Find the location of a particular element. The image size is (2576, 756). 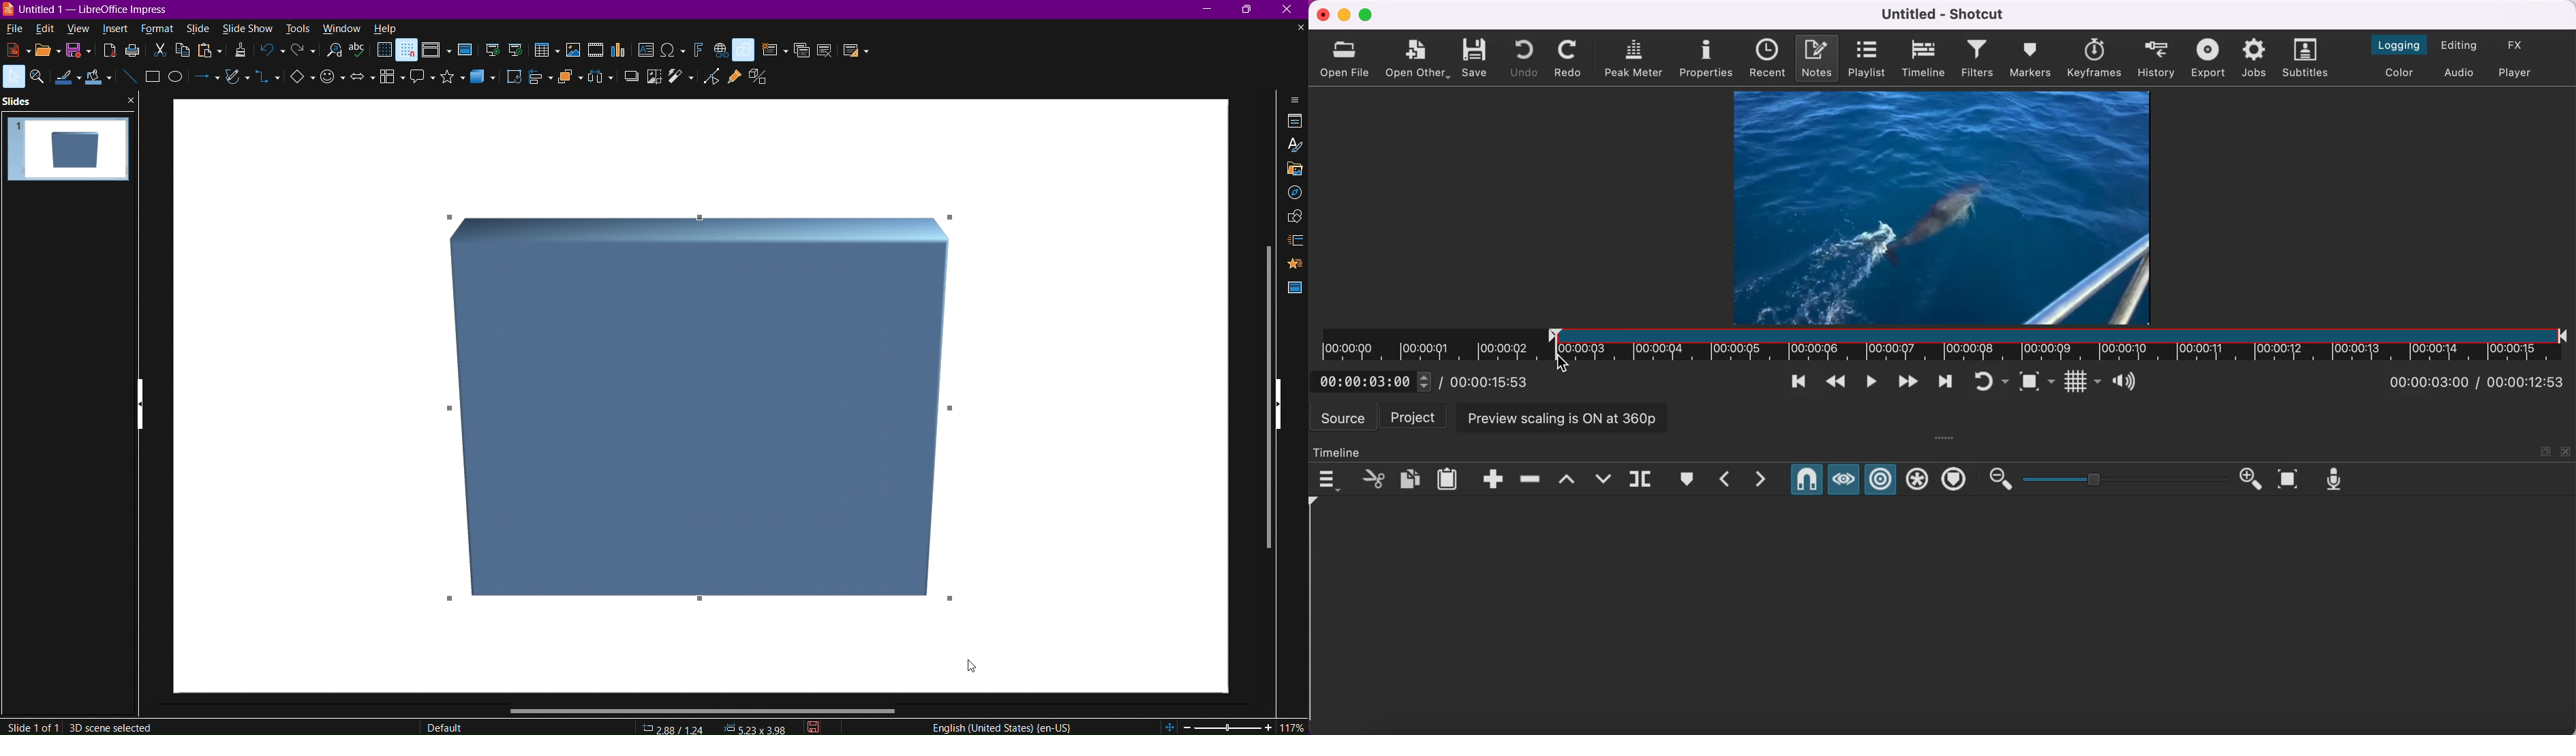

play quickly forwards is located at coordinates (1905, 383).